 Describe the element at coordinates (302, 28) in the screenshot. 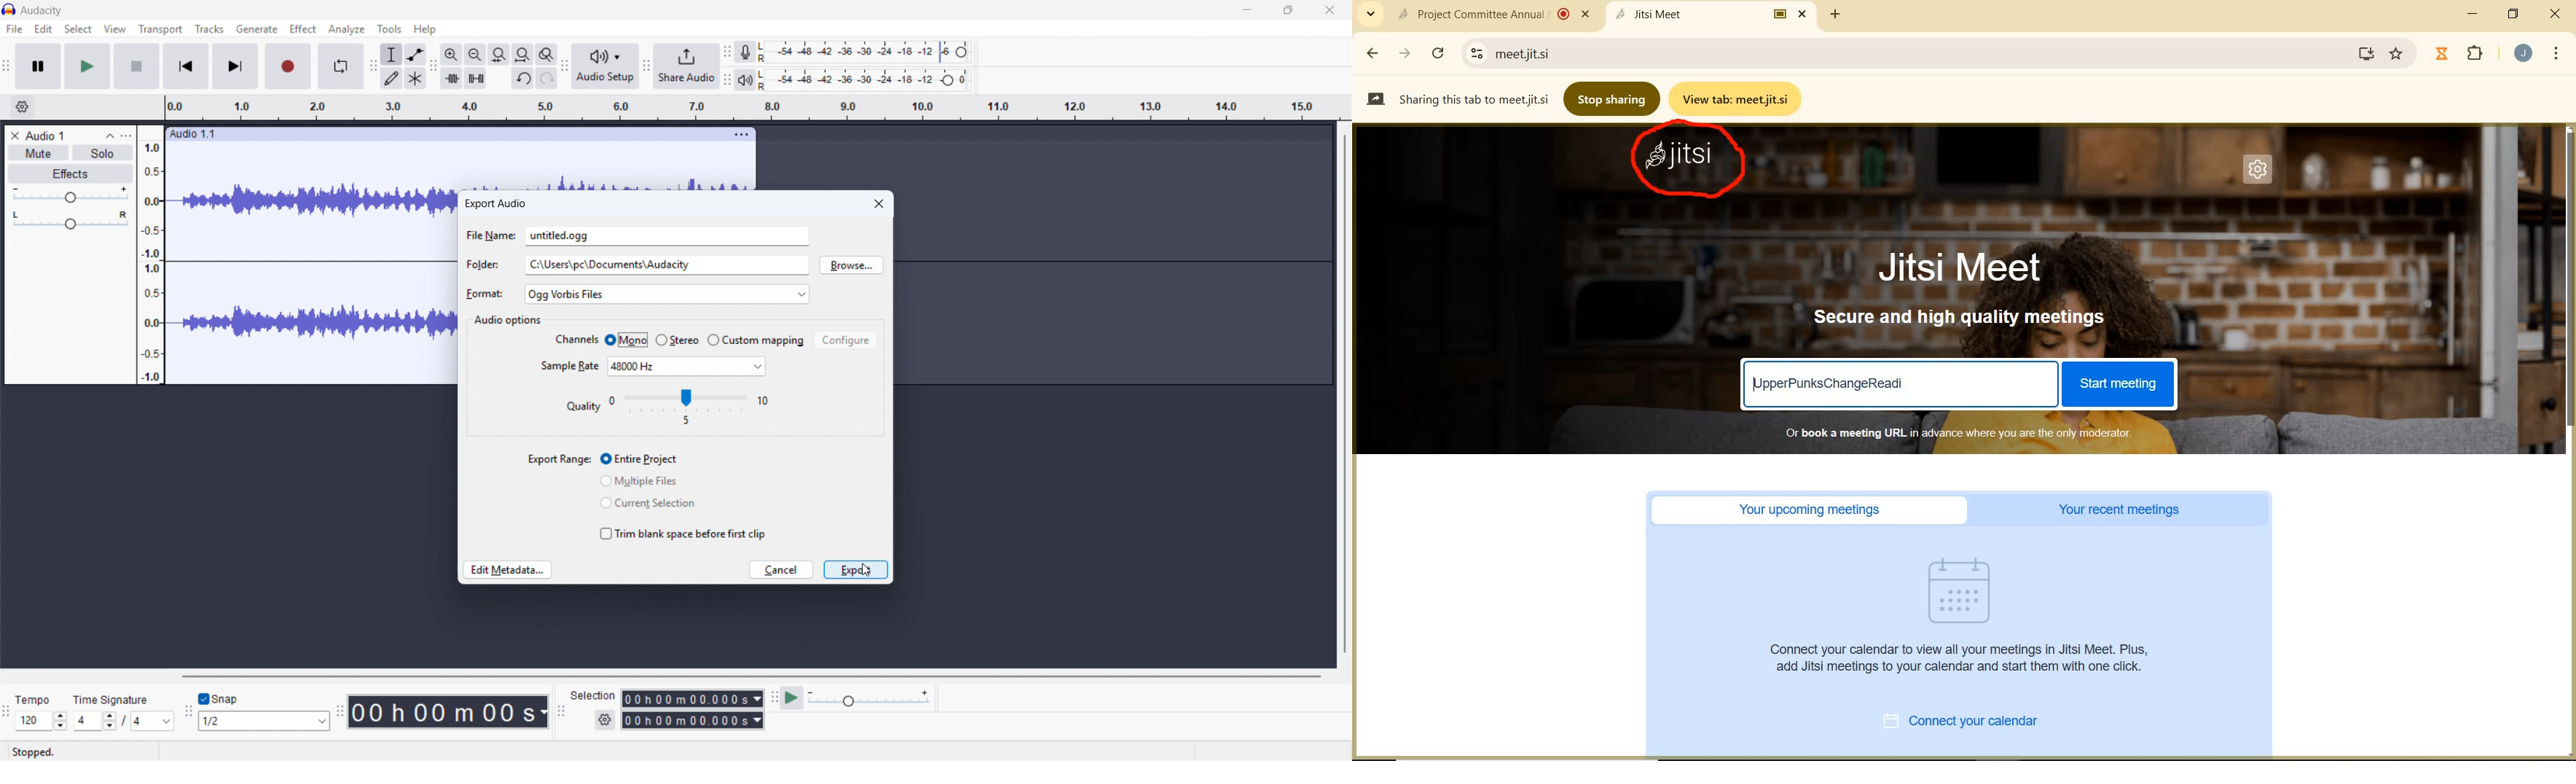

I see `Effect ` at that location.